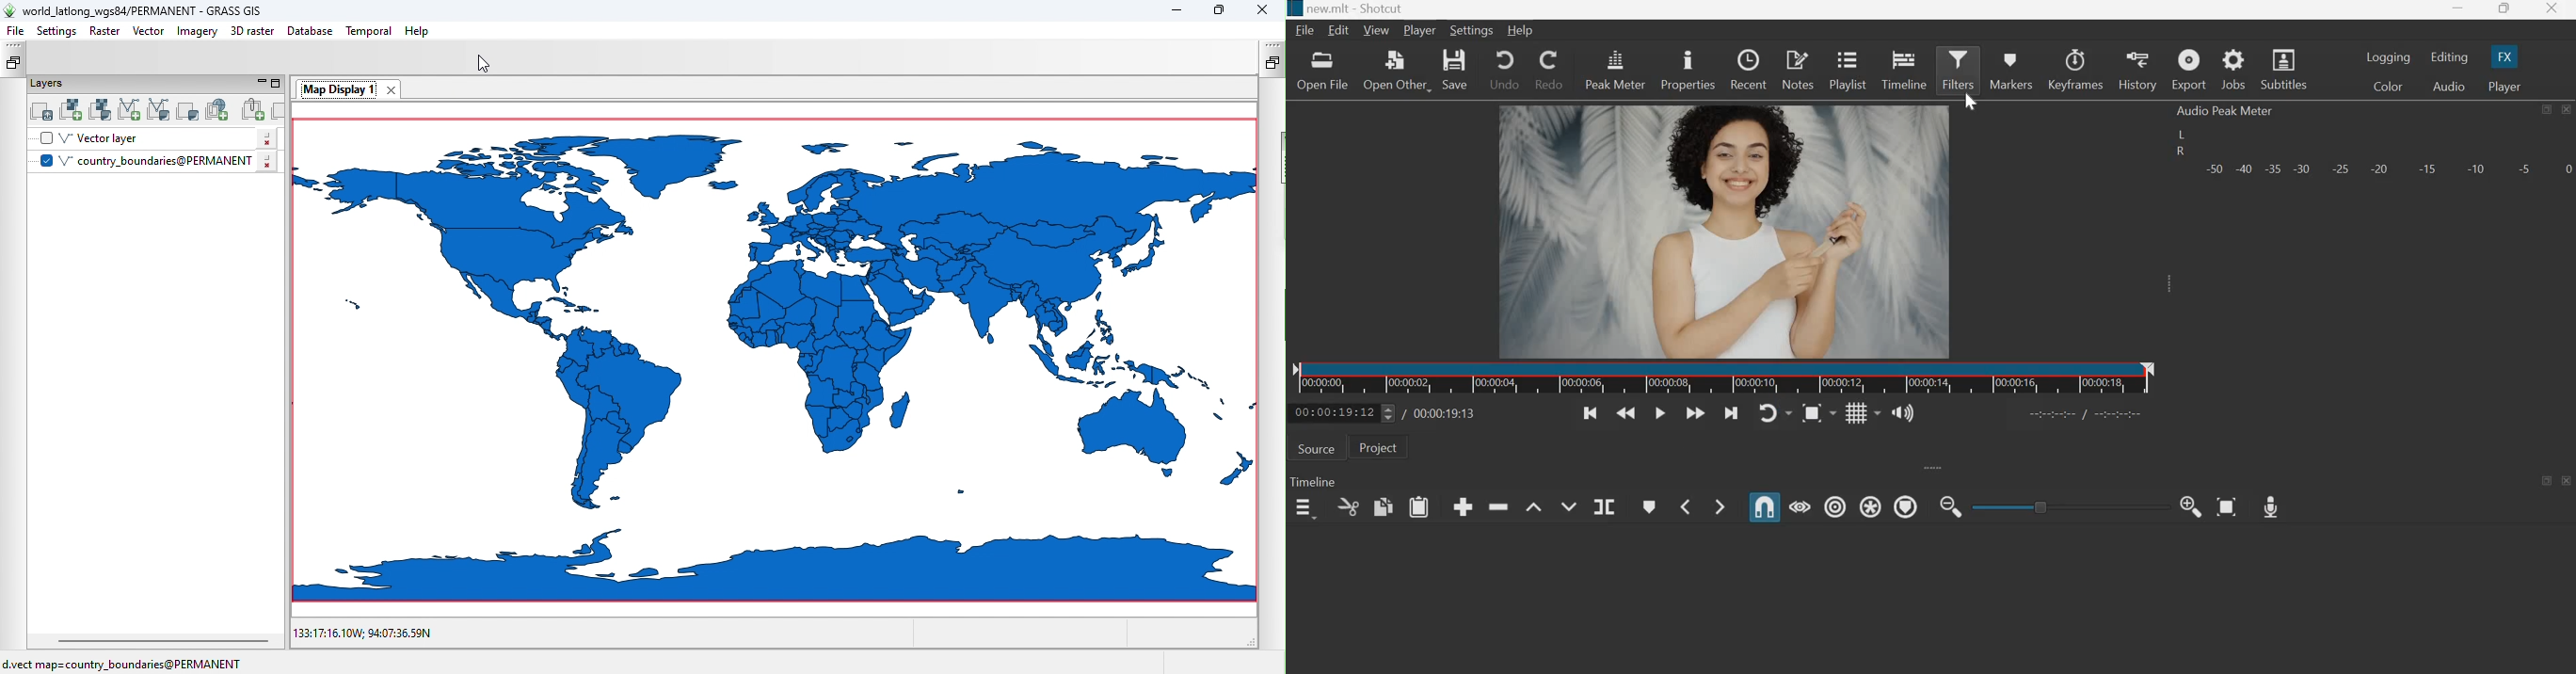 This screenshot has height=700, width=2576. I want to click on Volume meter, so click(2388, 167).